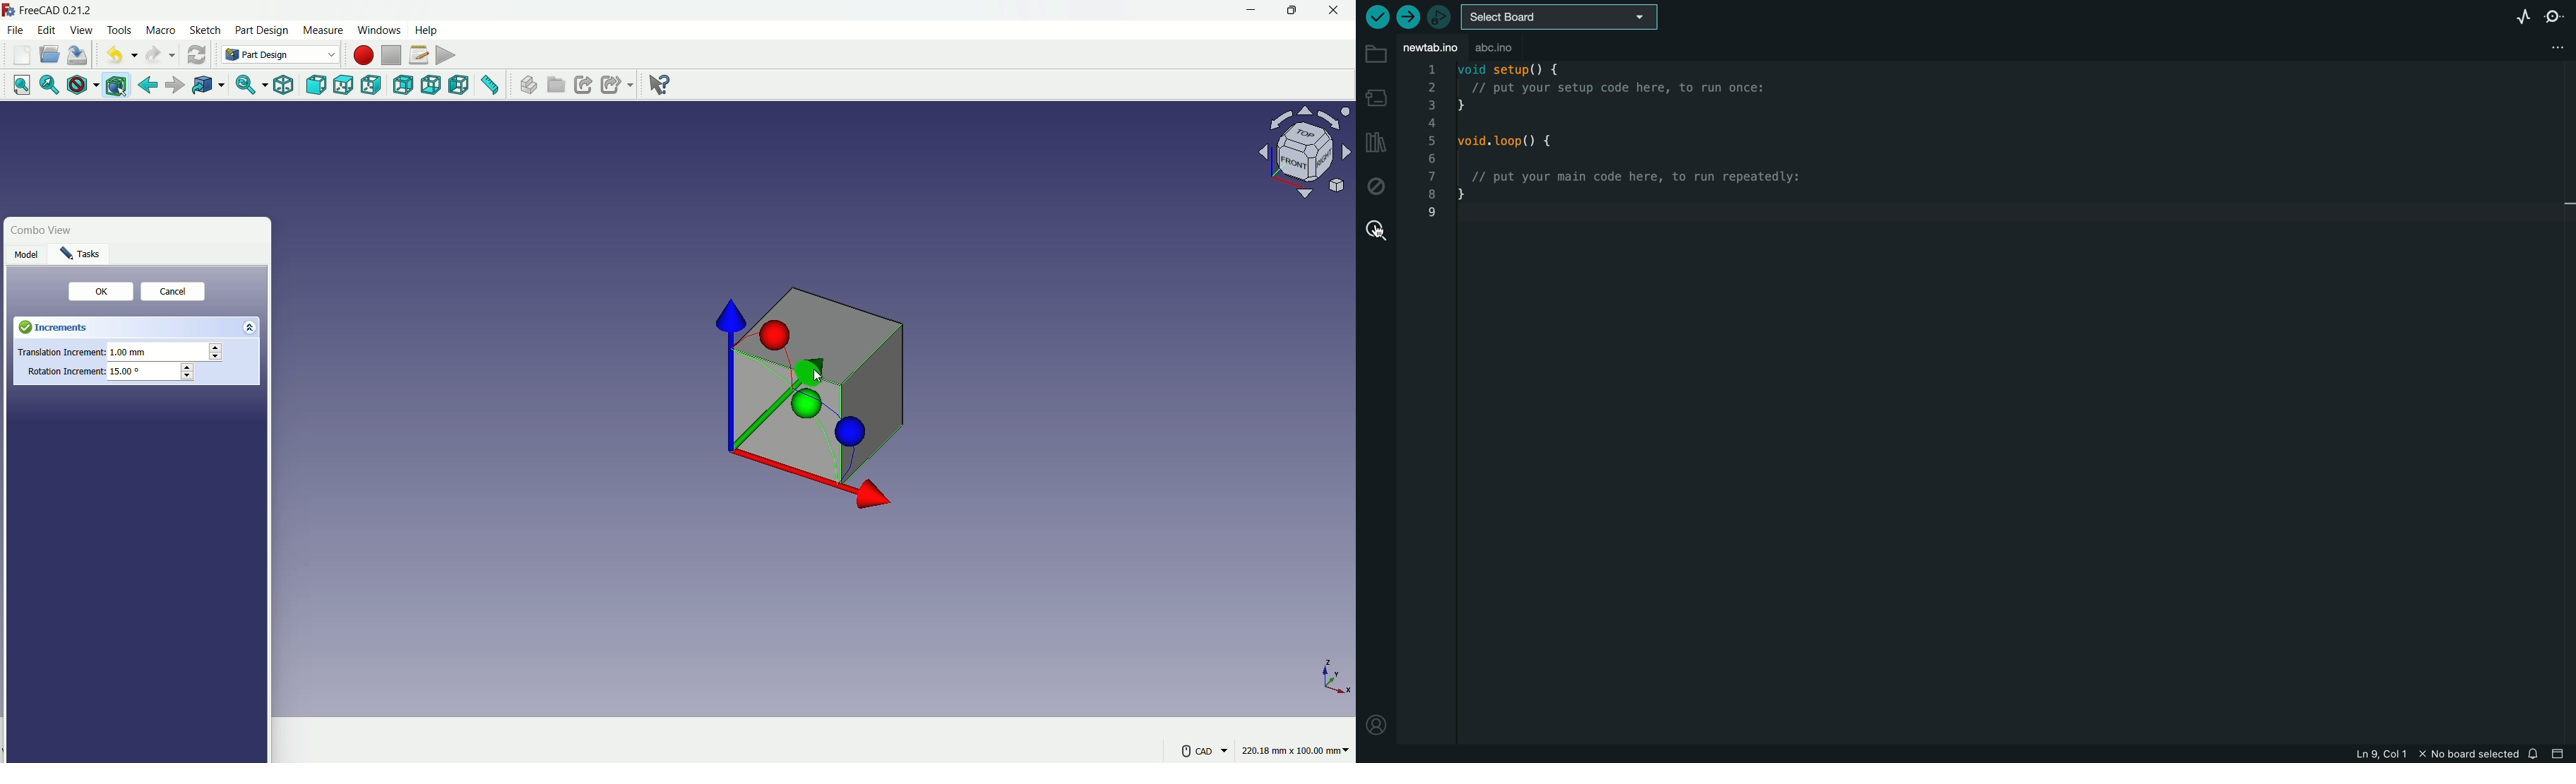  I want to click on front view, so click(318, 85).